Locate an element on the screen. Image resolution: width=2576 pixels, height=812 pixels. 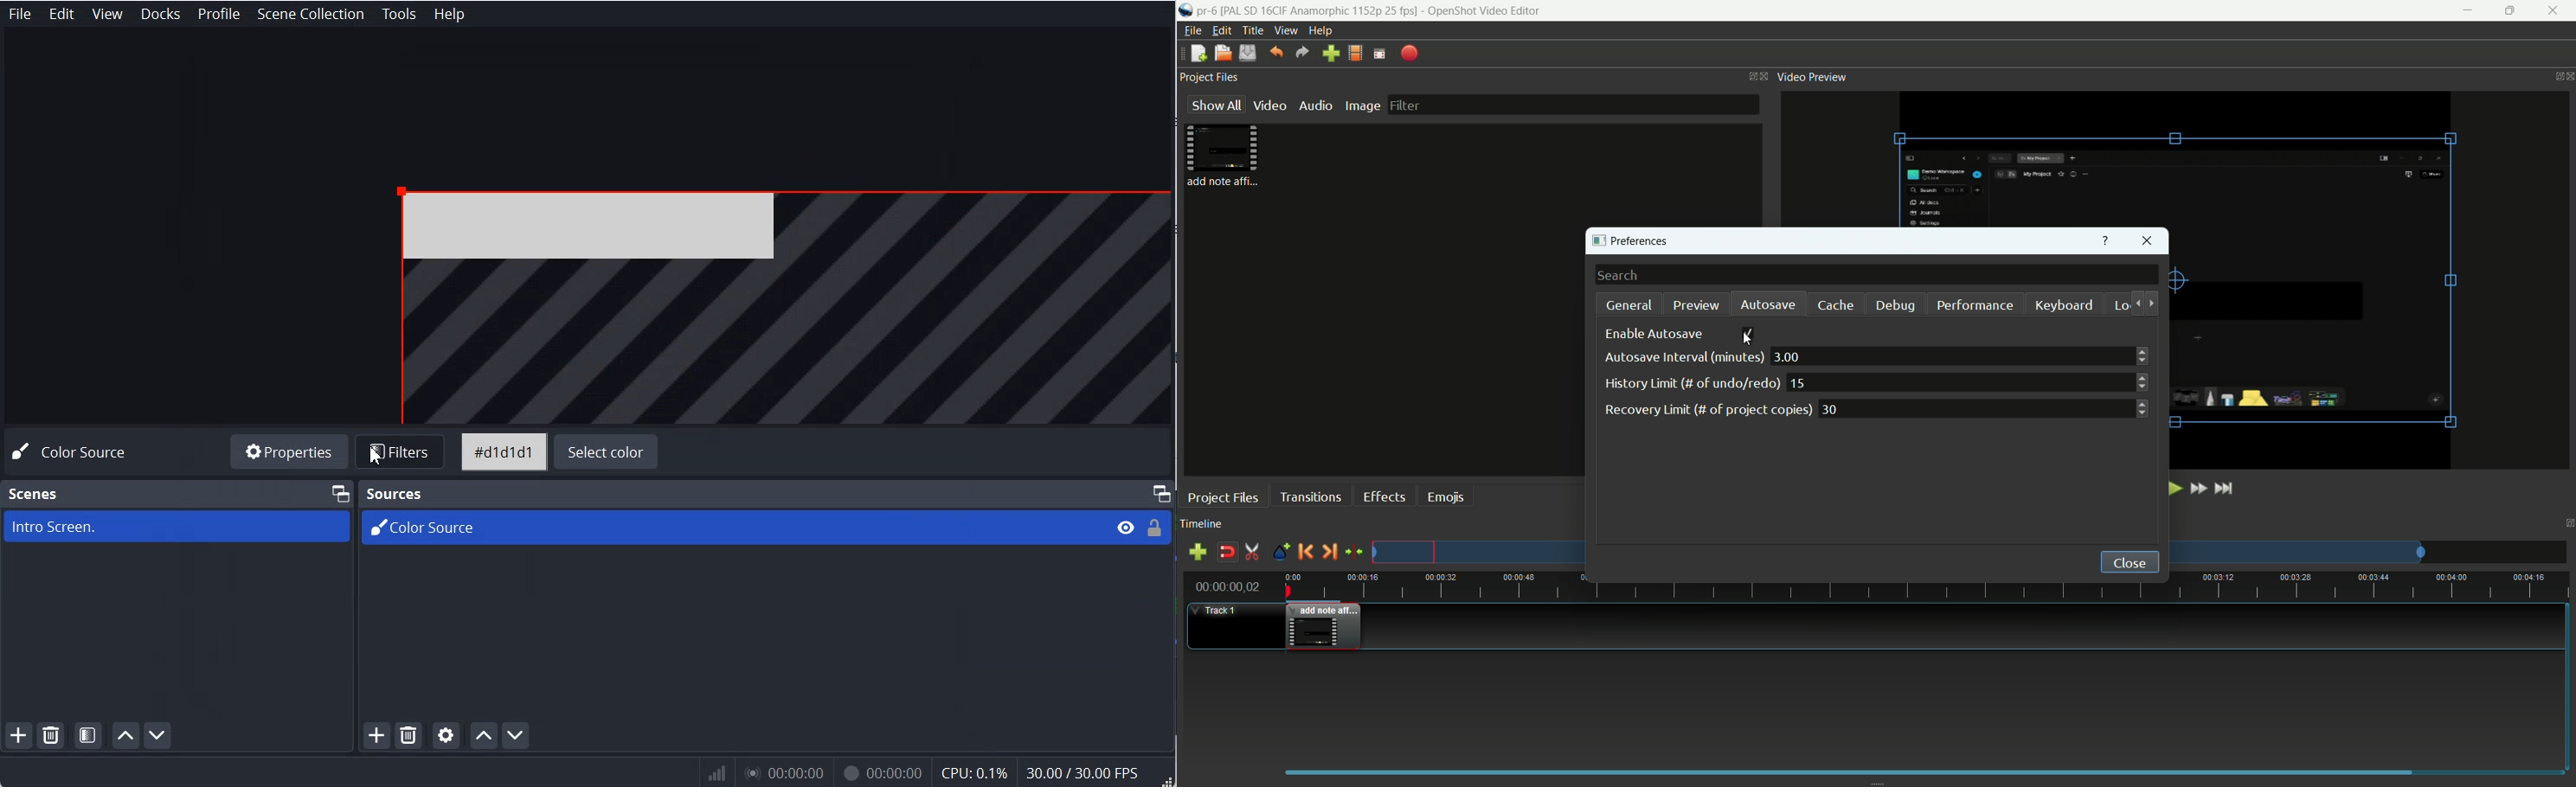
jump to end is located at coordinates (2227, 488).